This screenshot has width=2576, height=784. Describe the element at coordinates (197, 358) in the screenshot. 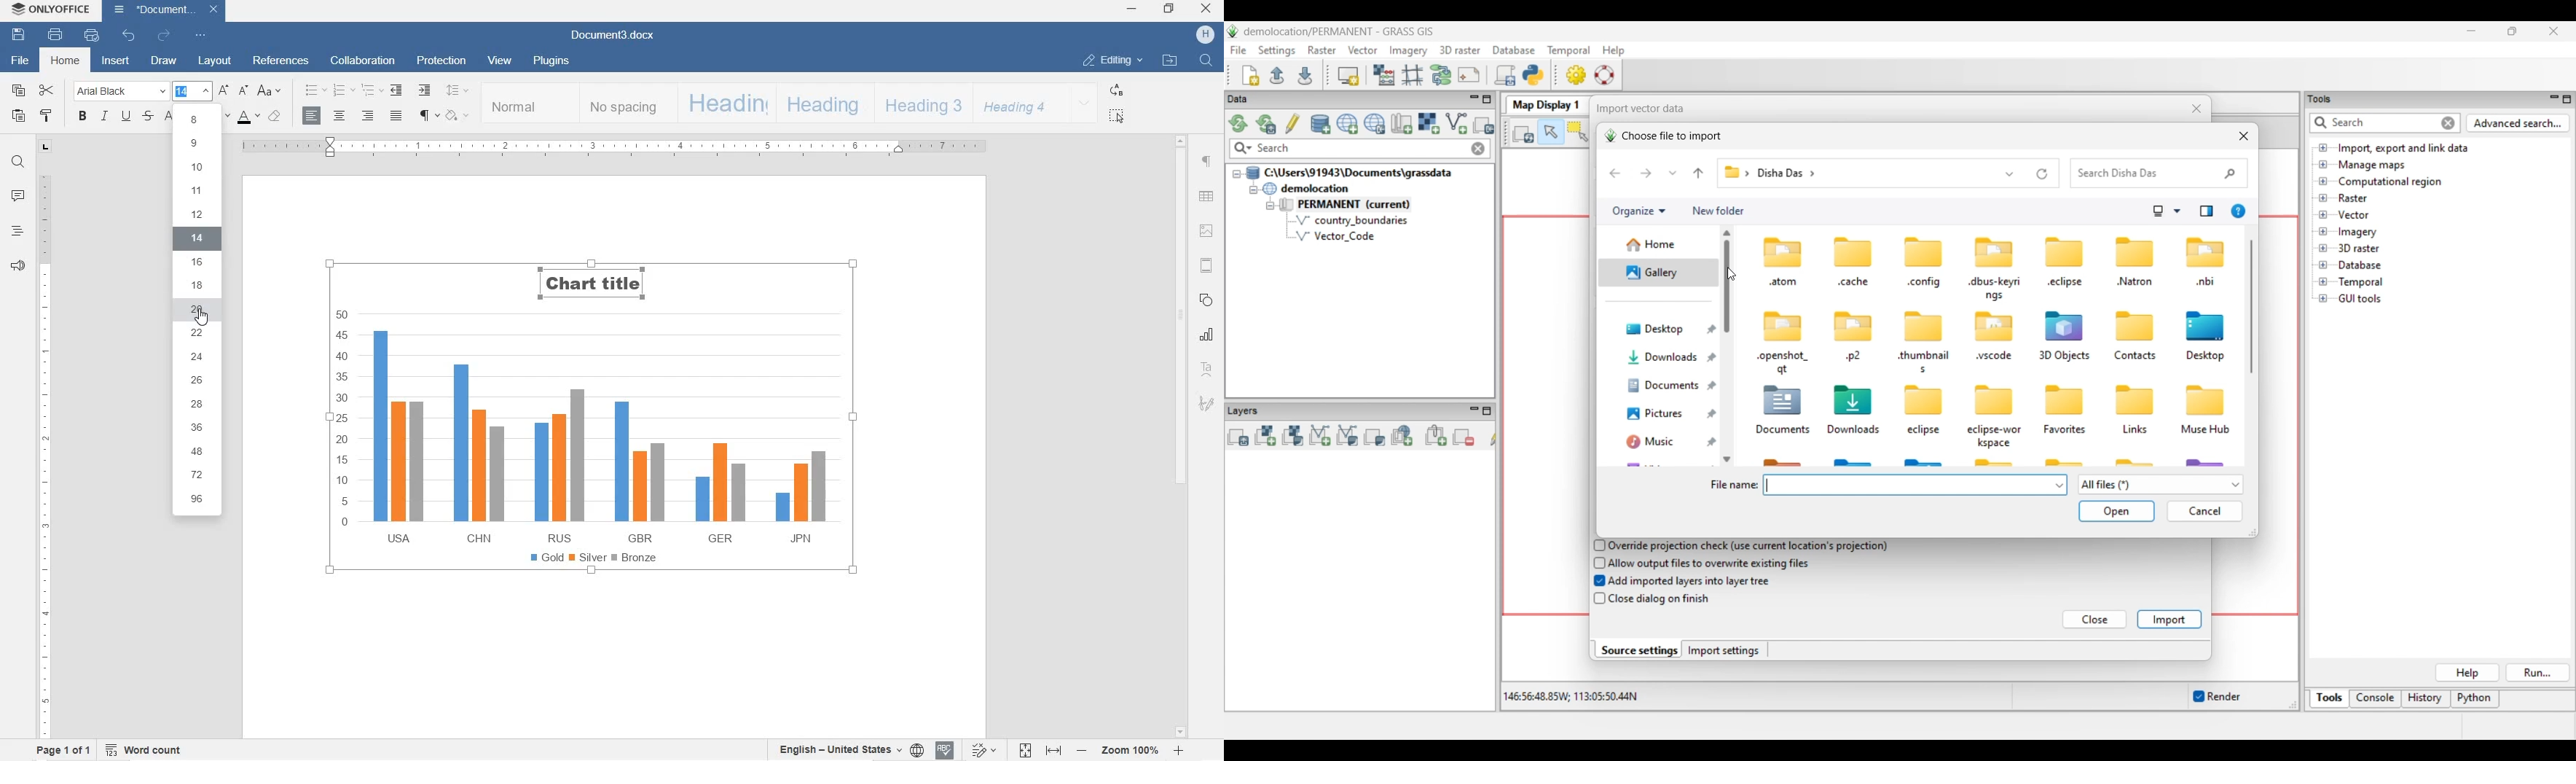

I see `24` at that location.